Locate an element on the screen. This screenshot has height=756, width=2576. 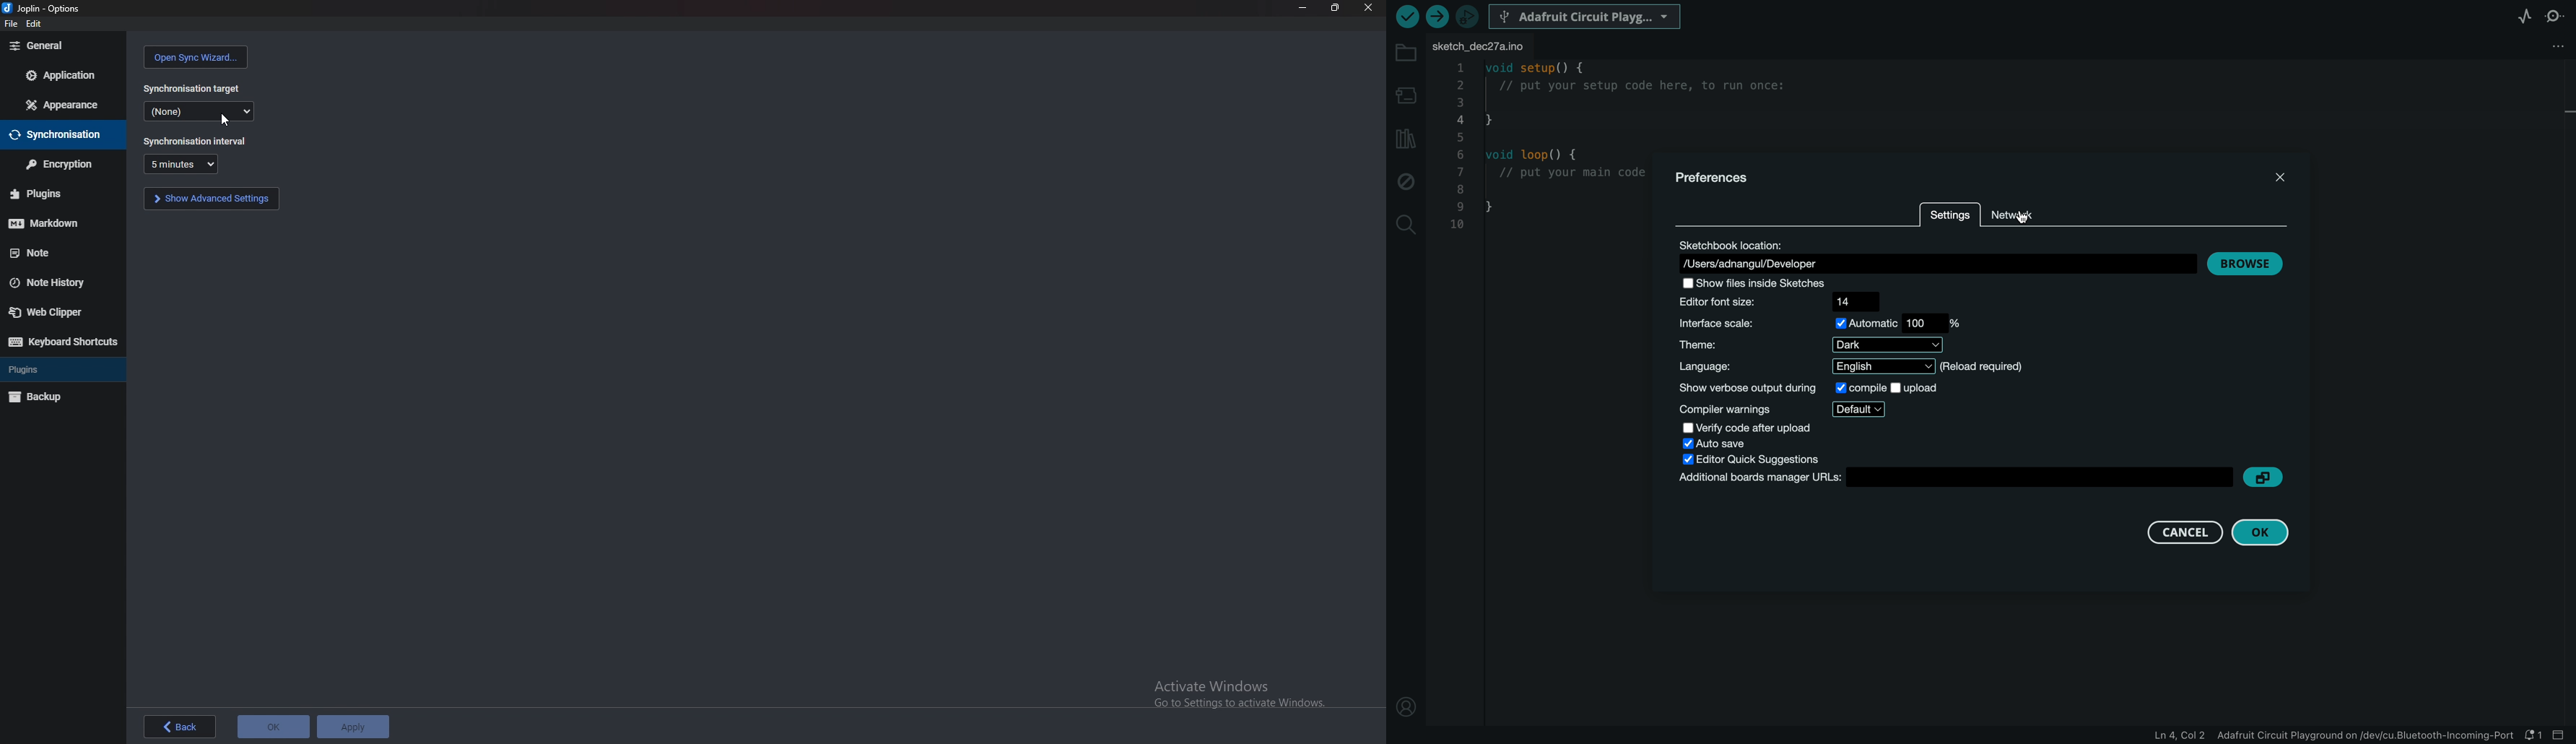
encryption is located at coordinates (63, 164).